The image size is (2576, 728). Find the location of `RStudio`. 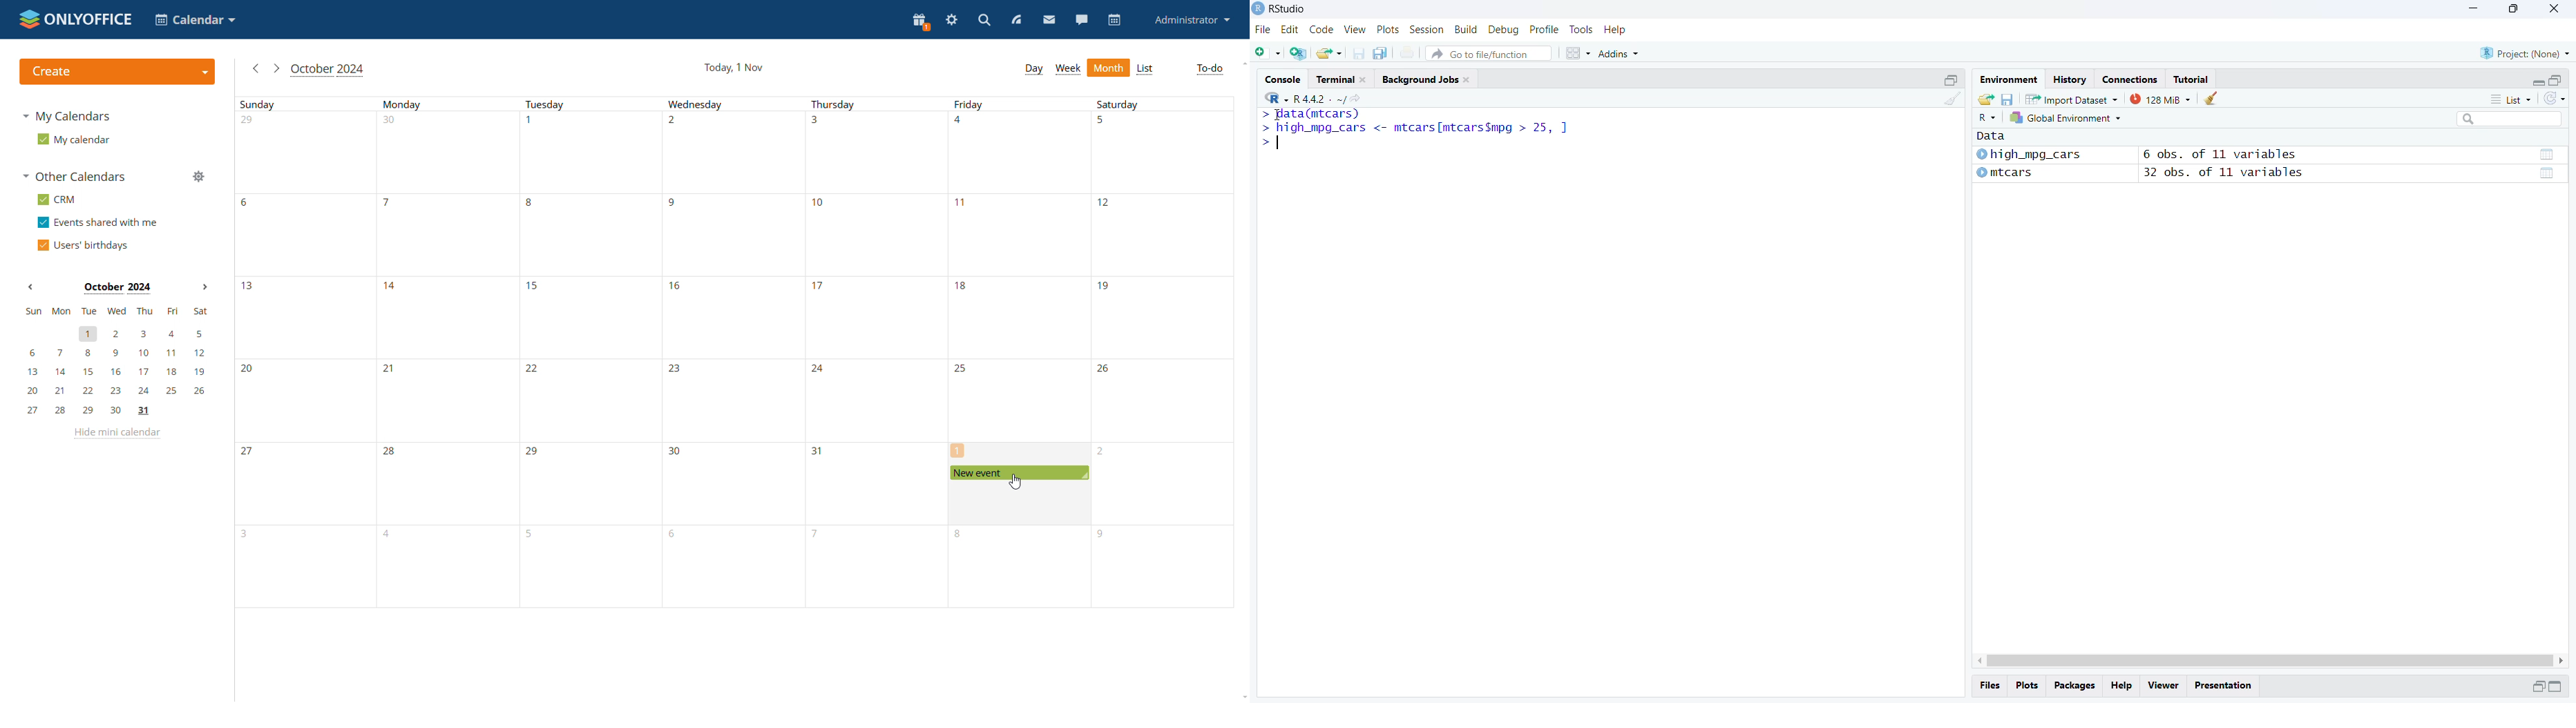

RStudio is located at coordinates (1287, 8).